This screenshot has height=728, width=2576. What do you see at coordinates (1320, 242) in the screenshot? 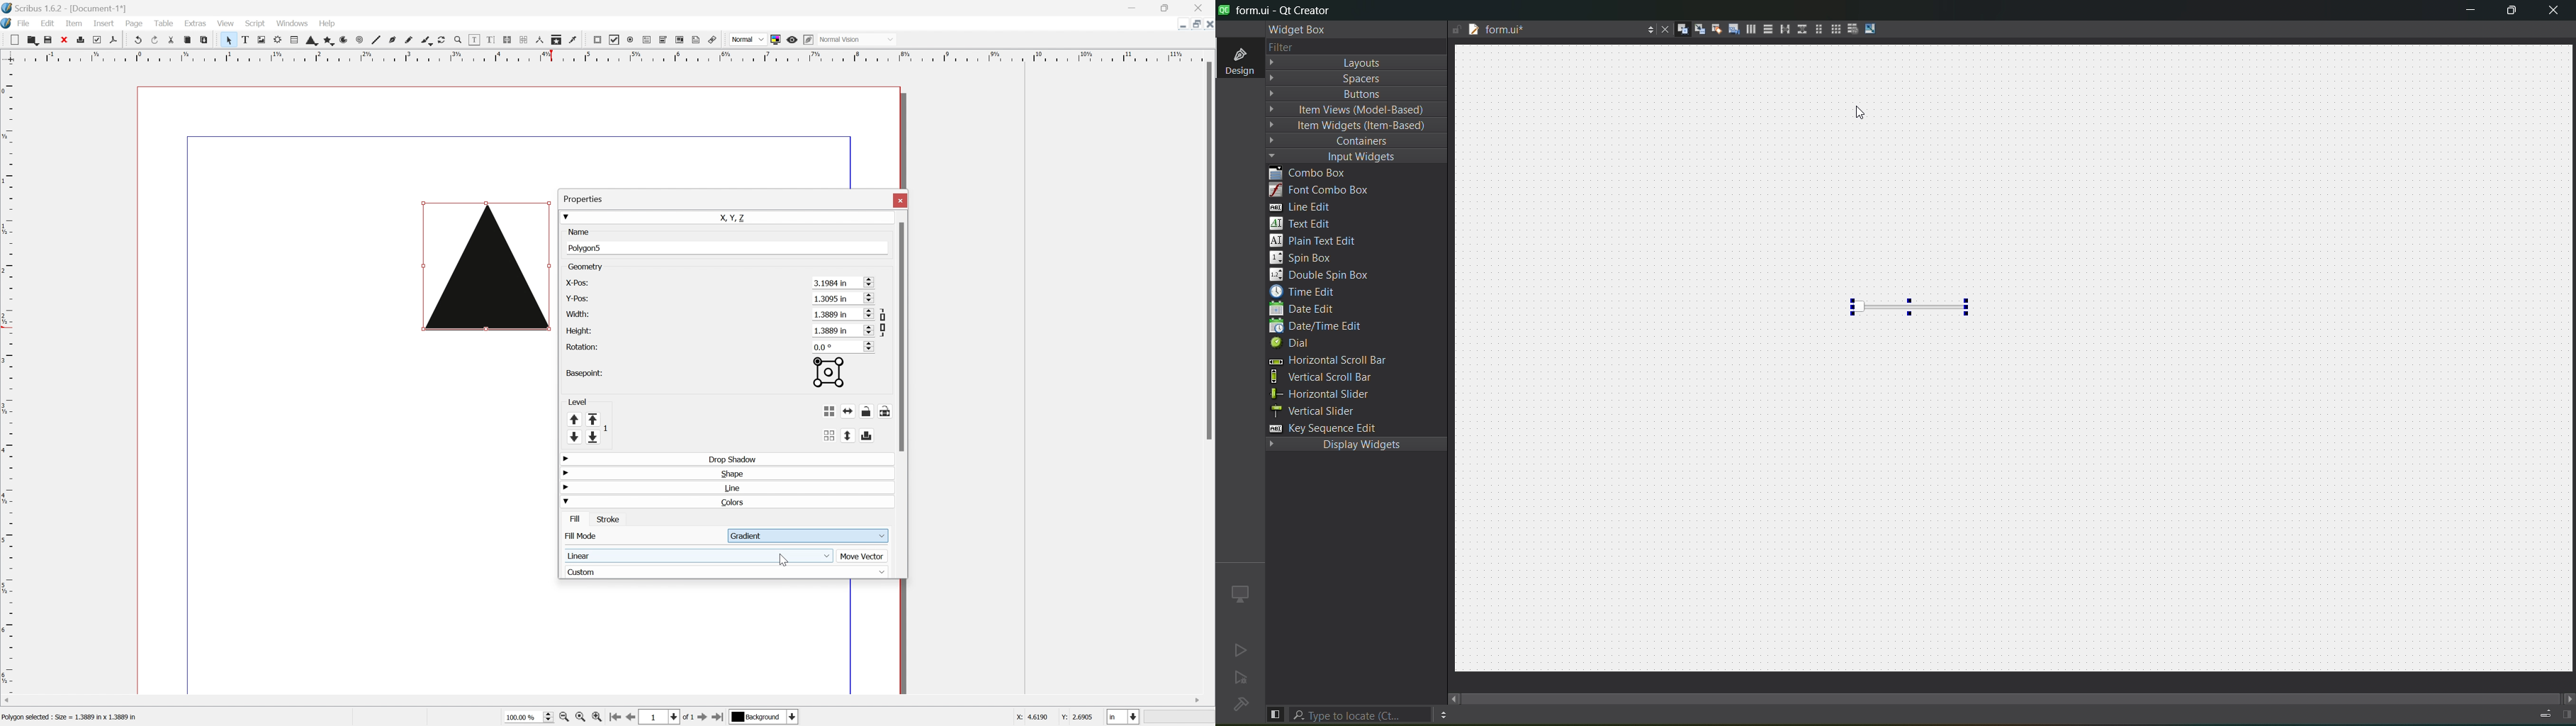
I see `plain text edit` at bounding box center [1320, 242].